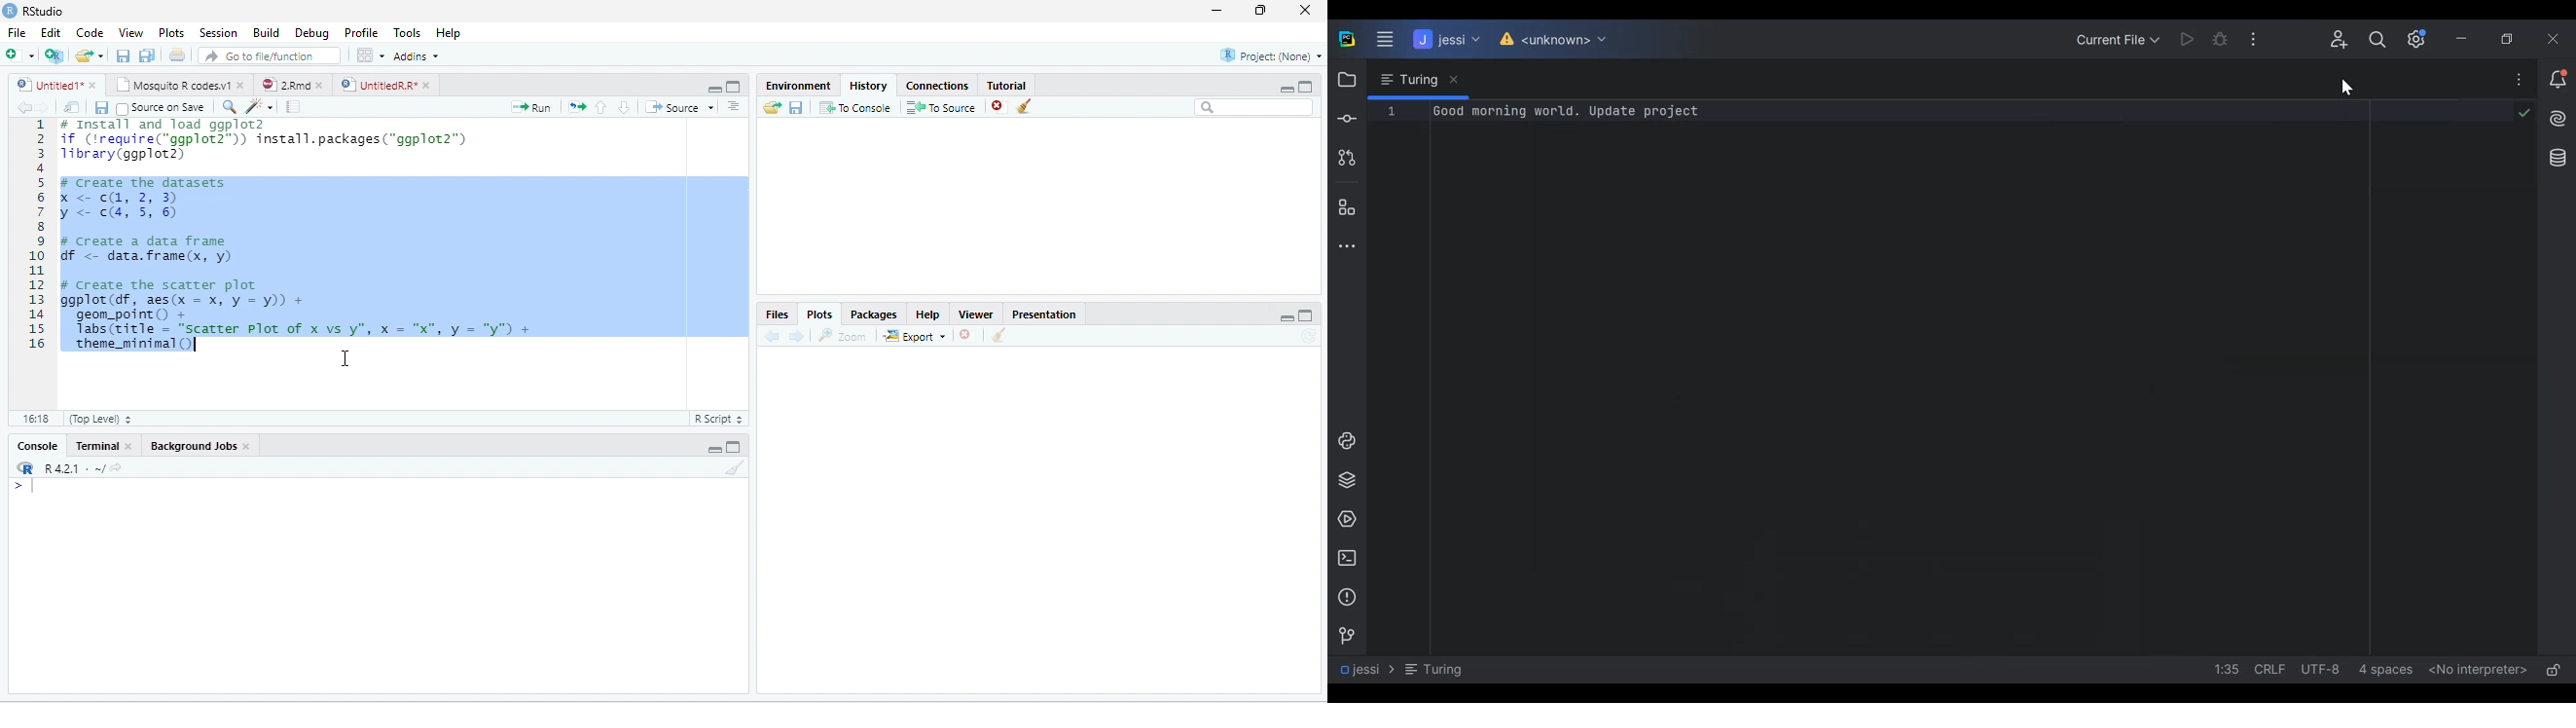 This screenshot has height=728, width=2576. I want to click on close, so click(92, 85).